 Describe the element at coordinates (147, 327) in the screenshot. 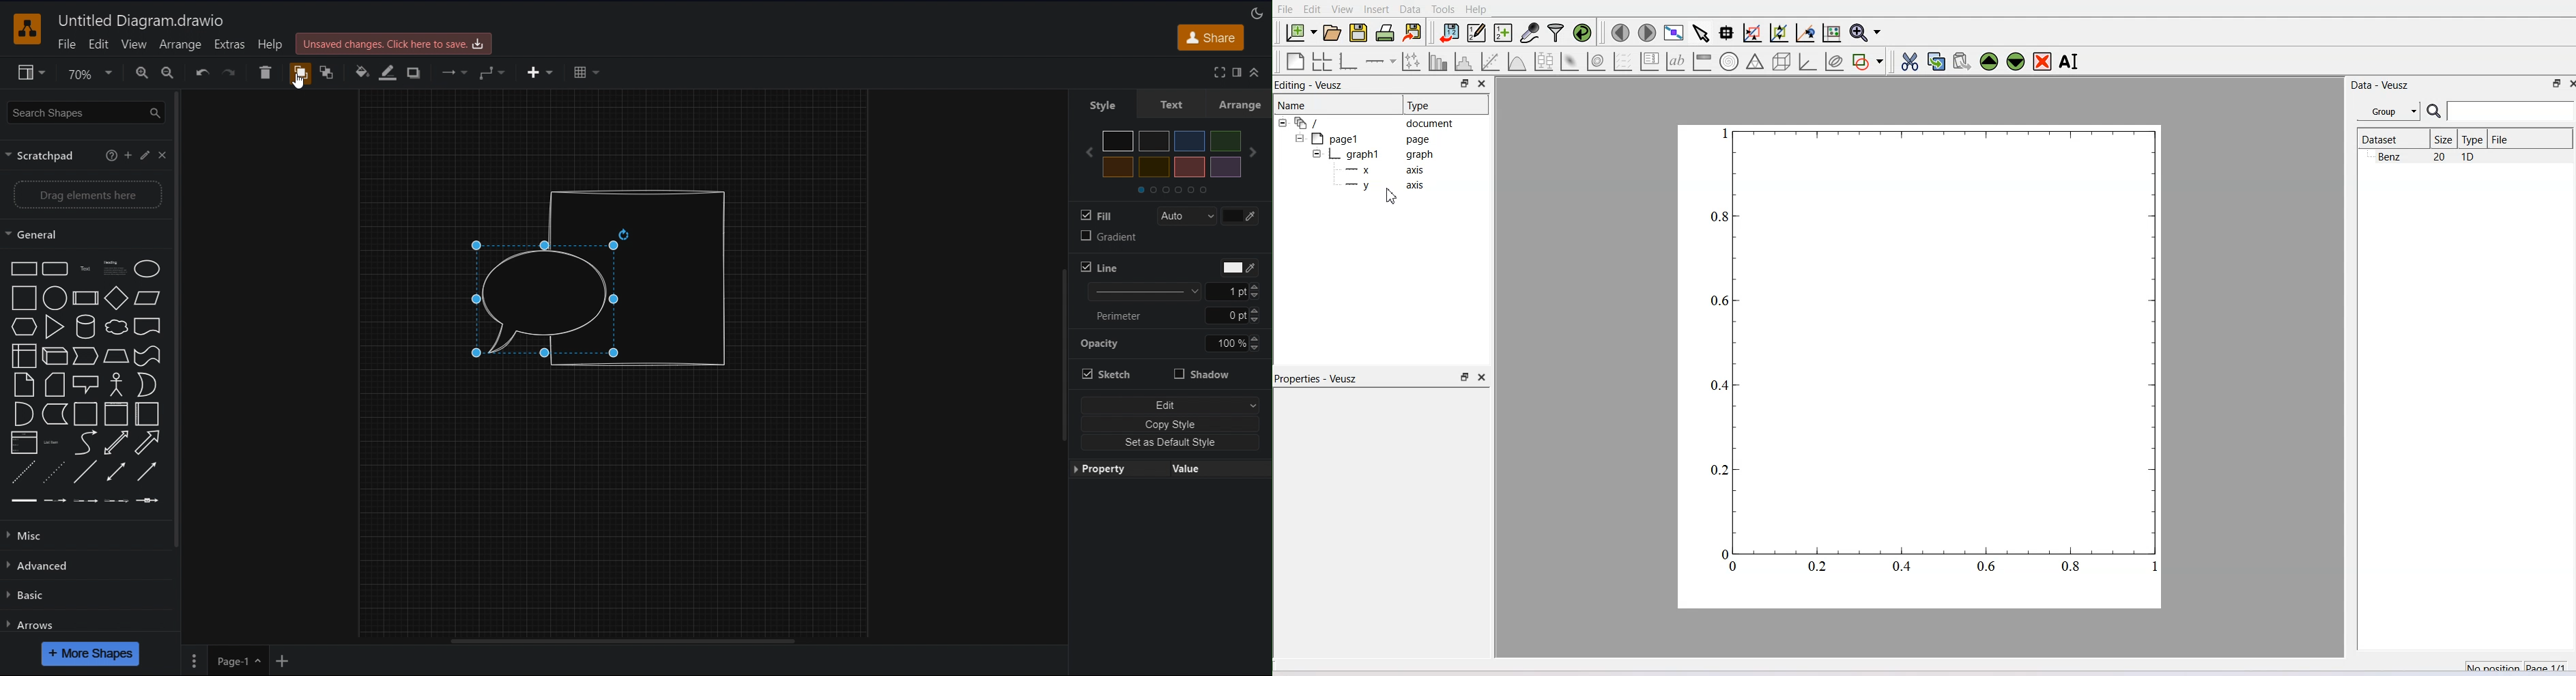

I see `Document` at that location.